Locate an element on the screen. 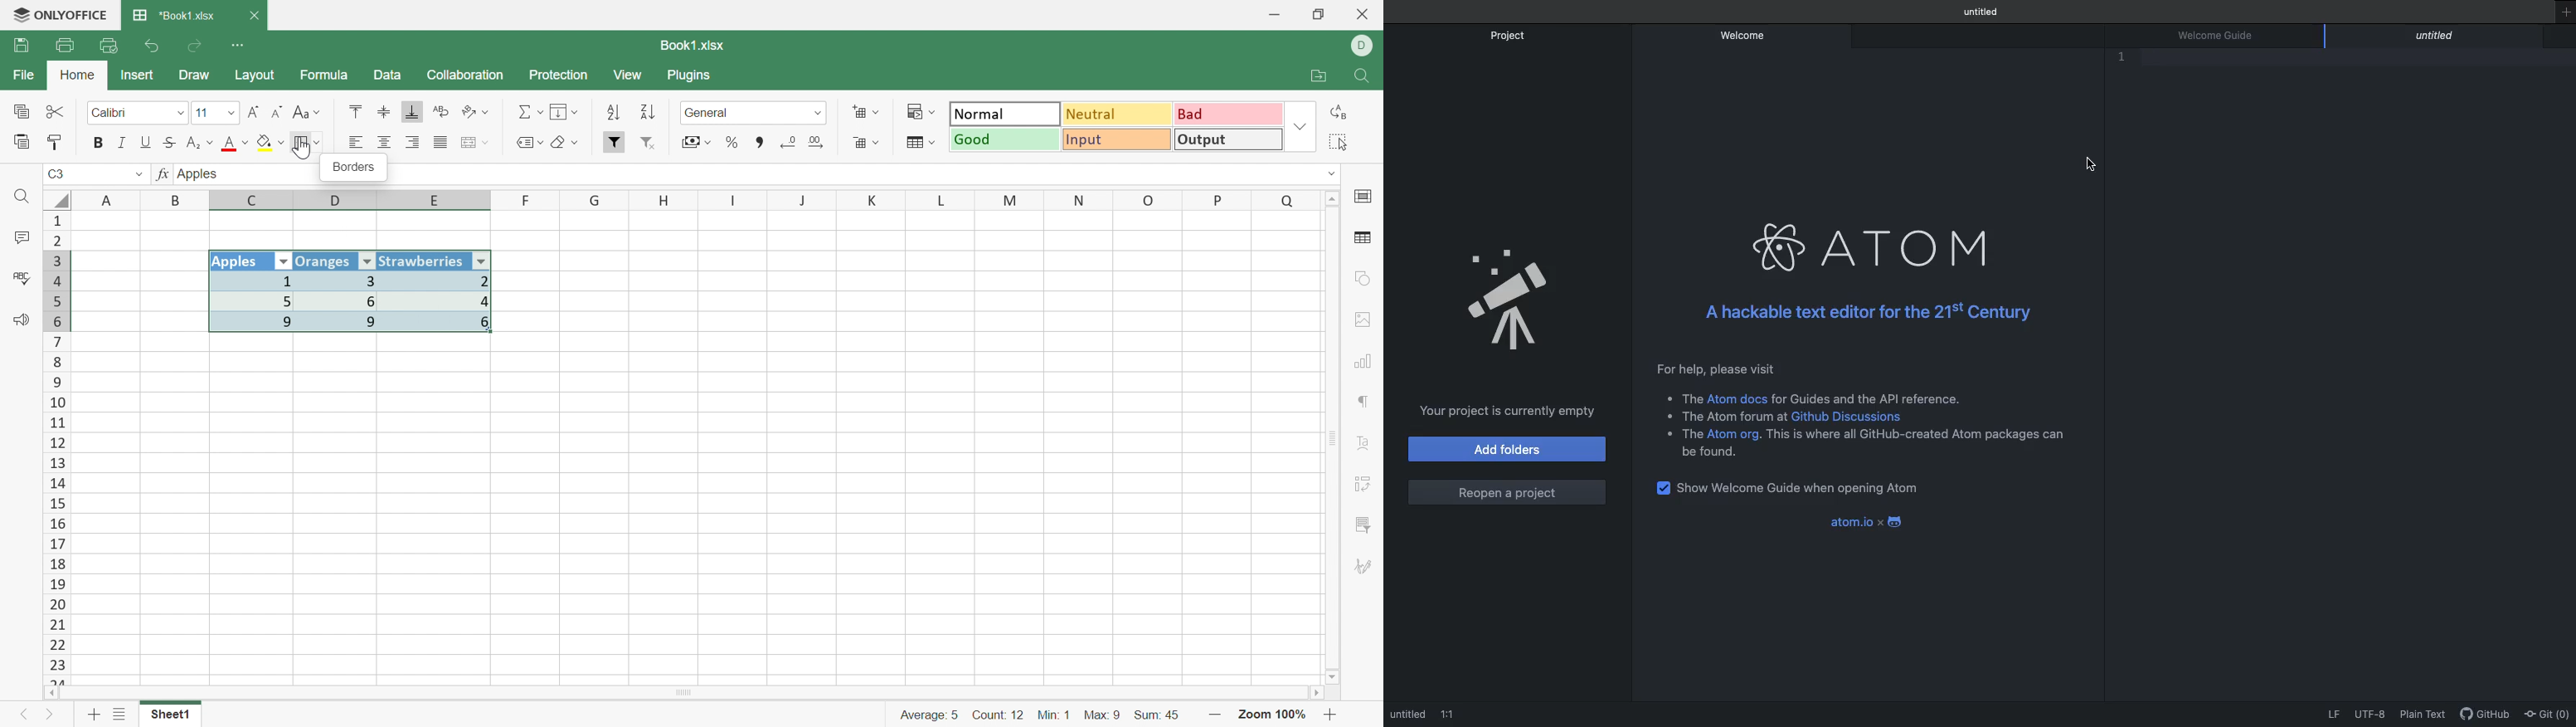  Fill color is located at coordinates (271, 143).